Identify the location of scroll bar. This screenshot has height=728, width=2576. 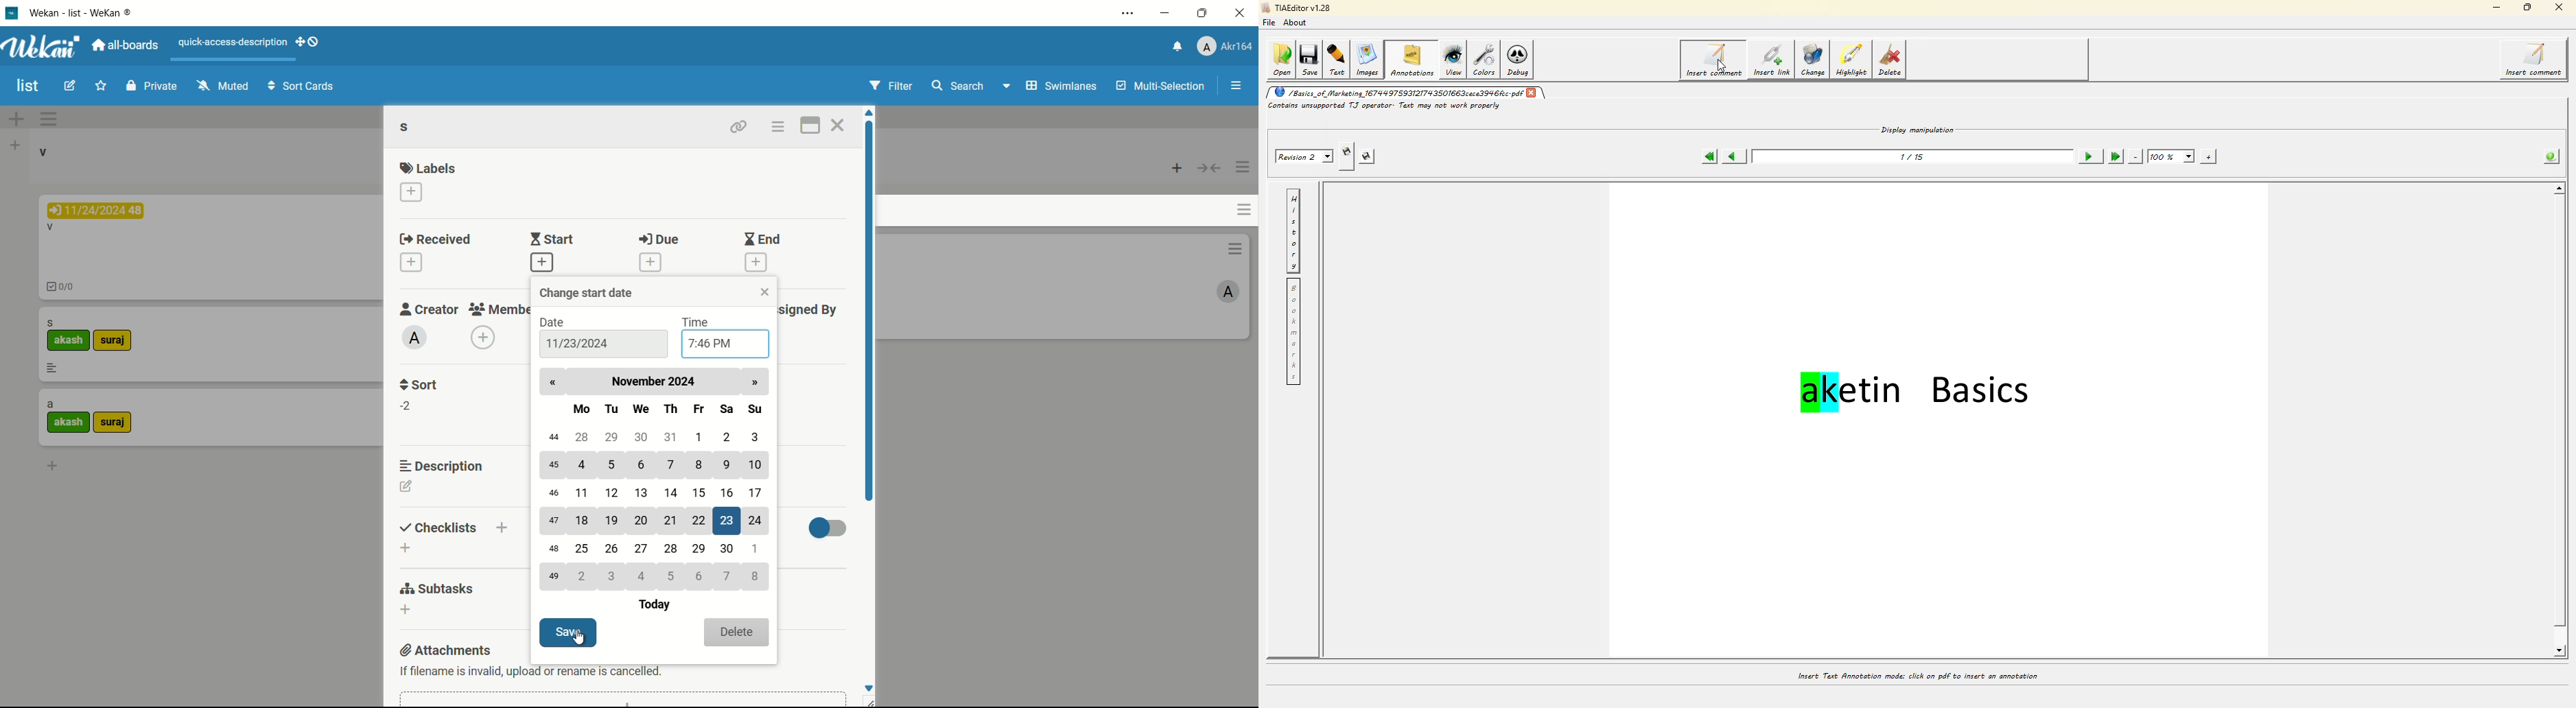
(869, 311).